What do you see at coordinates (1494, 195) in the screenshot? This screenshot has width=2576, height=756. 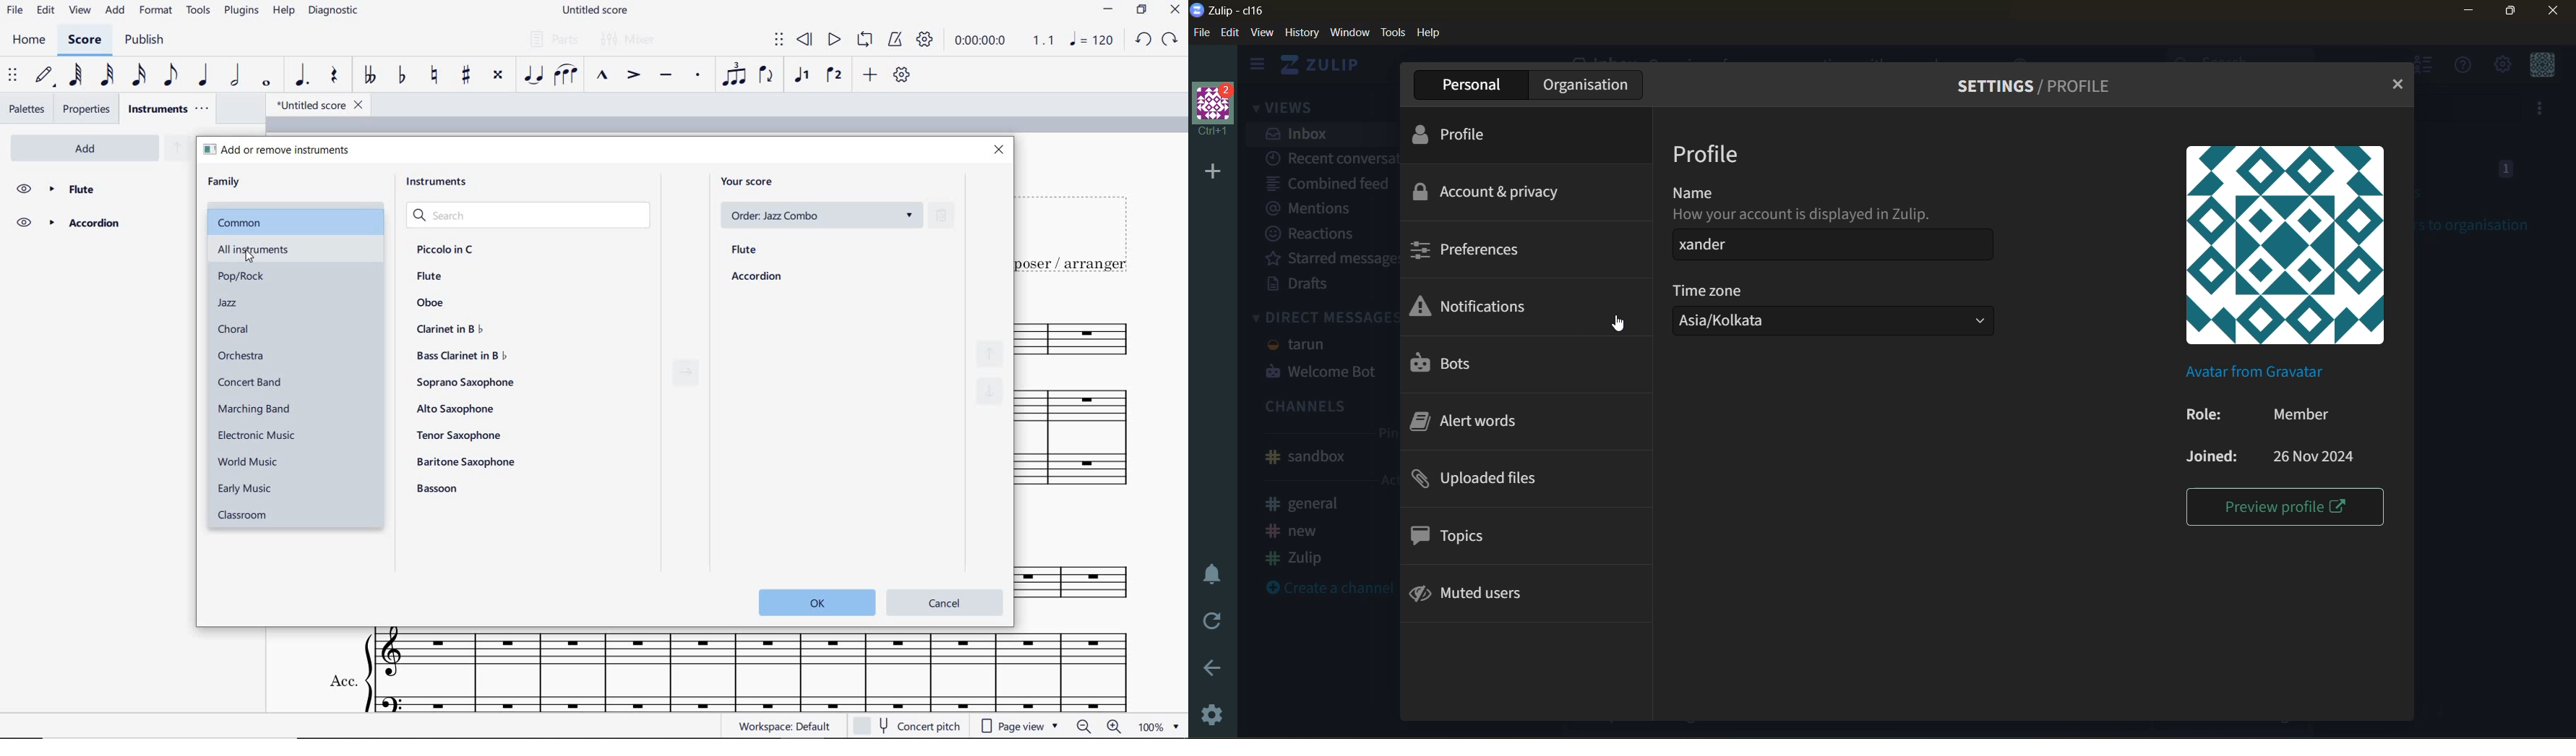 I see `account & privacy` at bounding box center [1494, 195].